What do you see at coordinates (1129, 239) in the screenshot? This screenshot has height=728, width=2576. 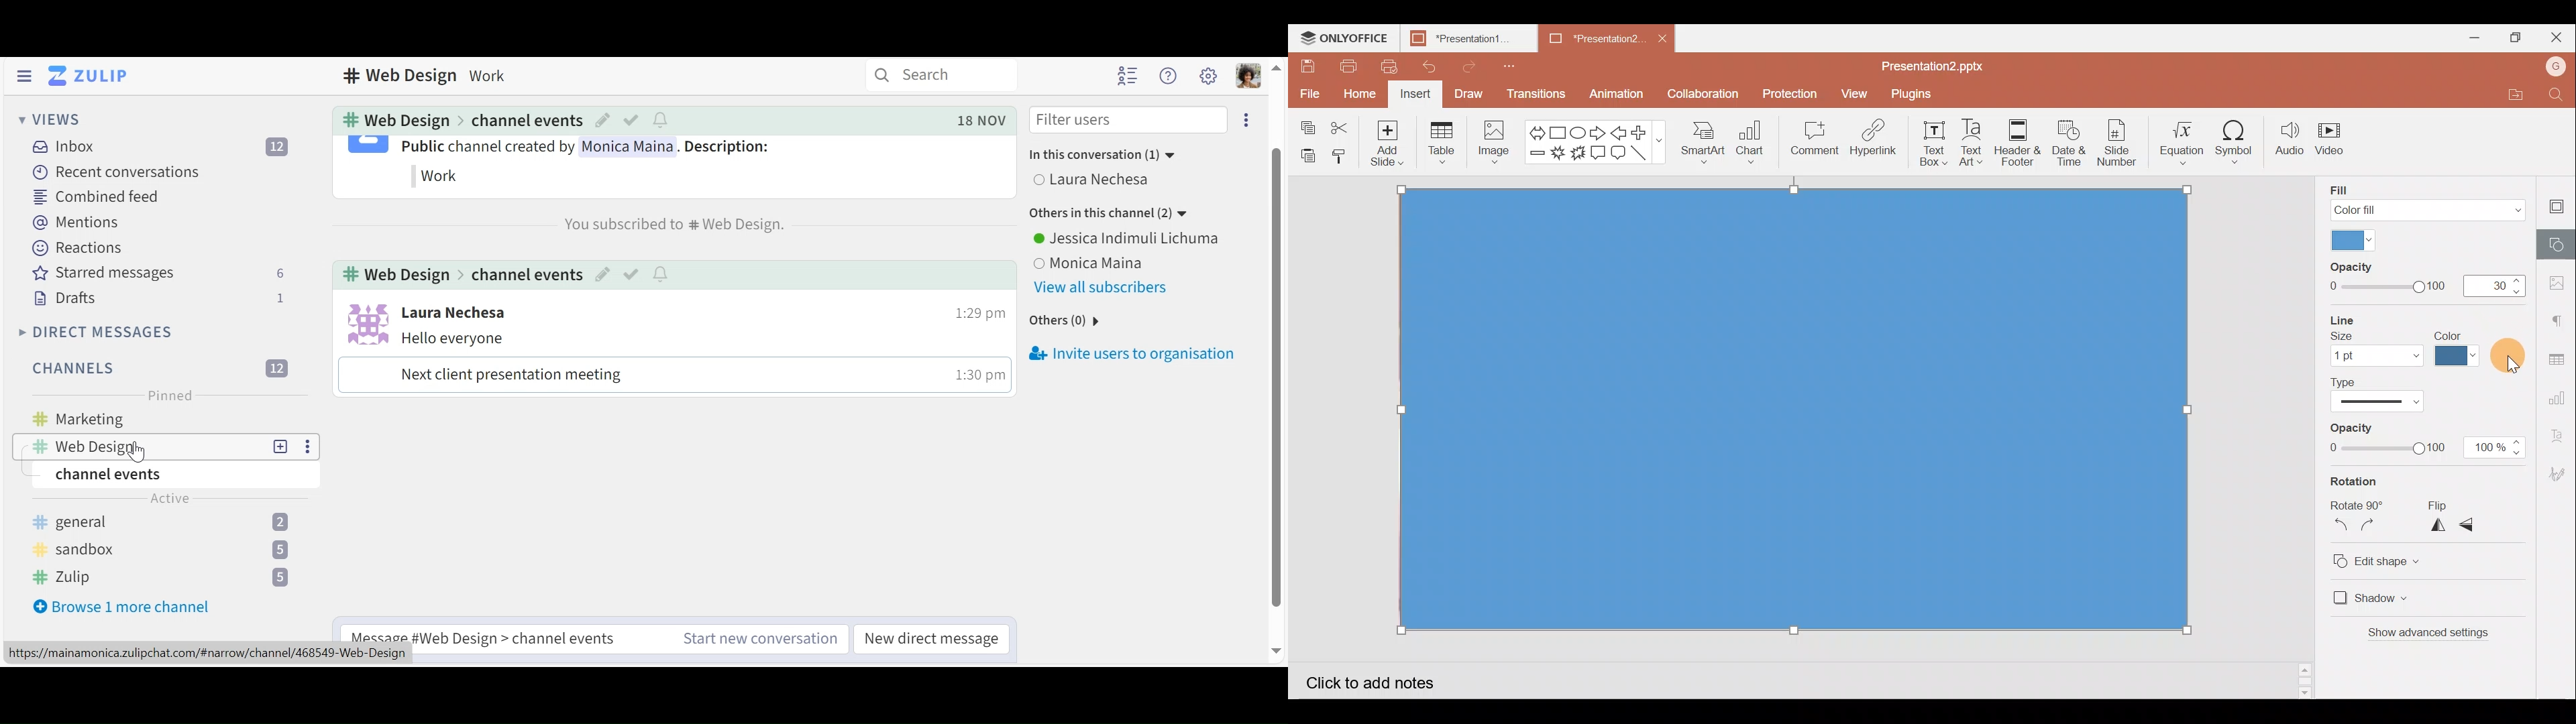 I see `Jessica Indimuli Lichuma` at bounding box center [1129, 239].